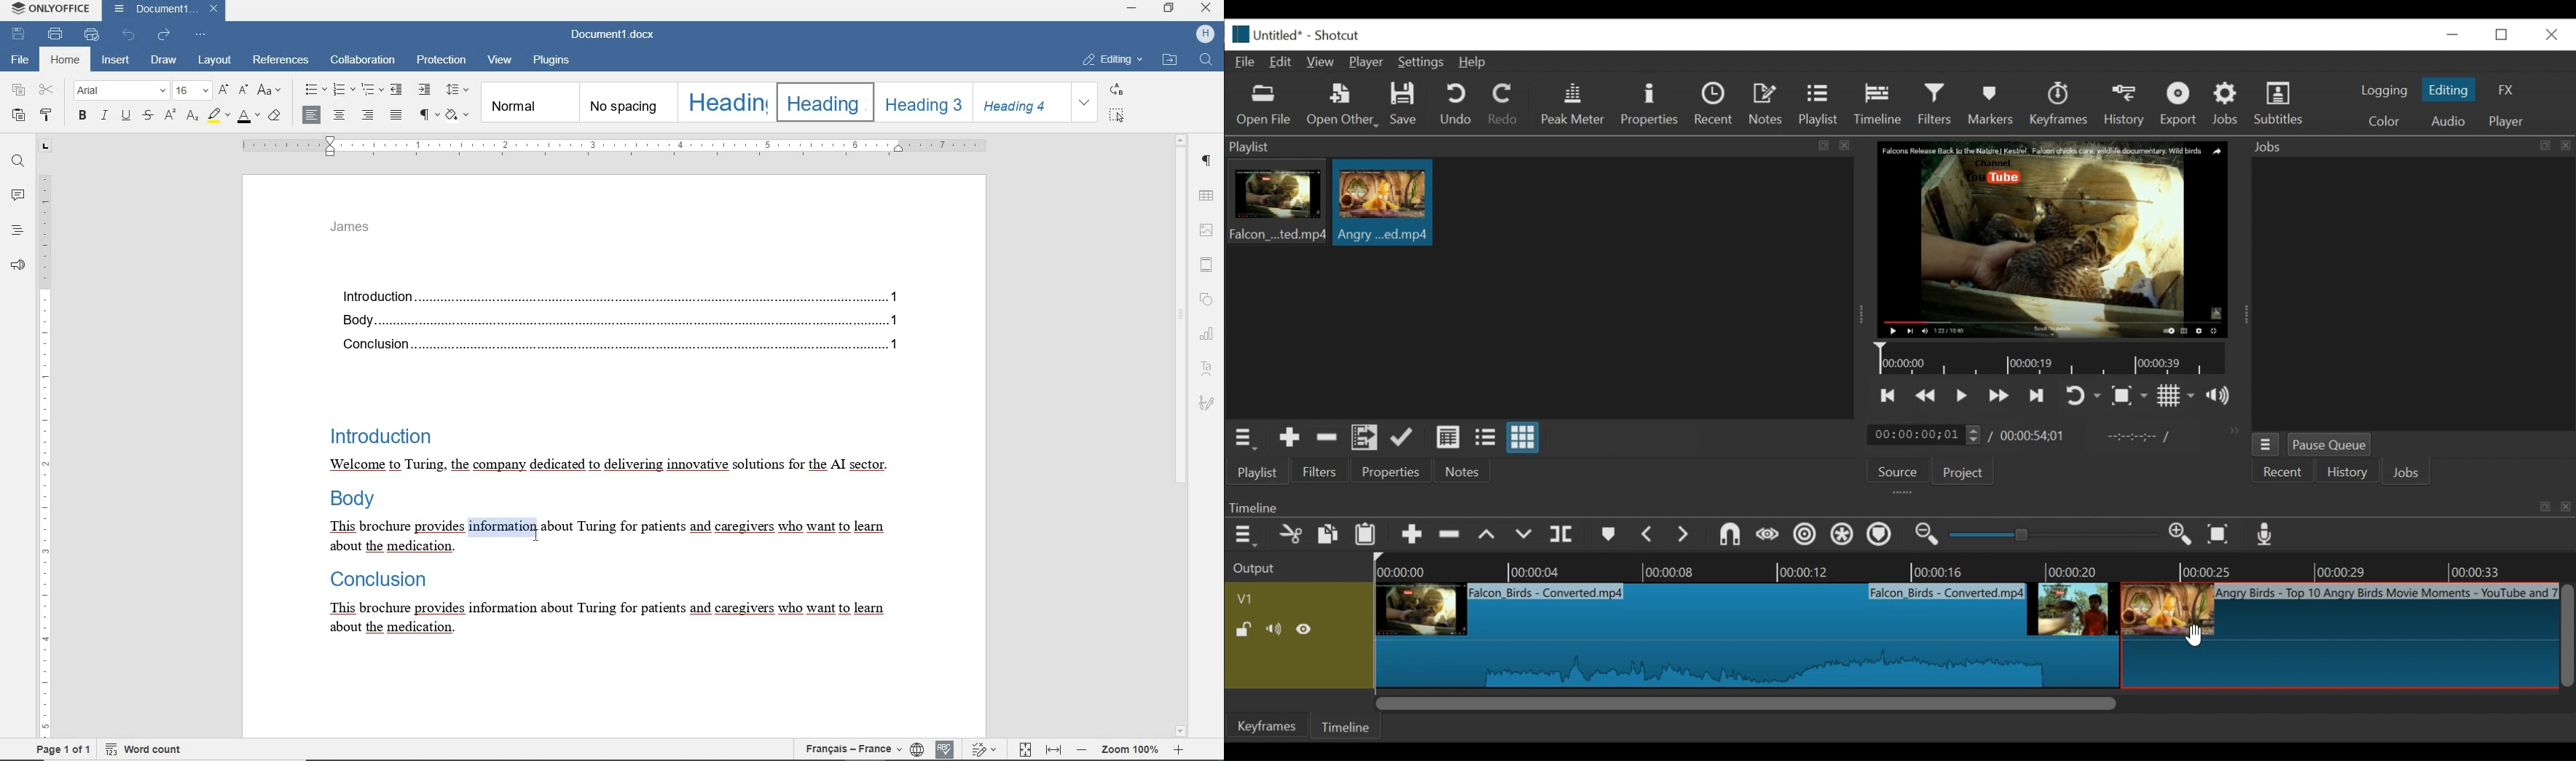  Describe the element at coordinates (122, 91) in the screenshot. I see `FONT` at that location.